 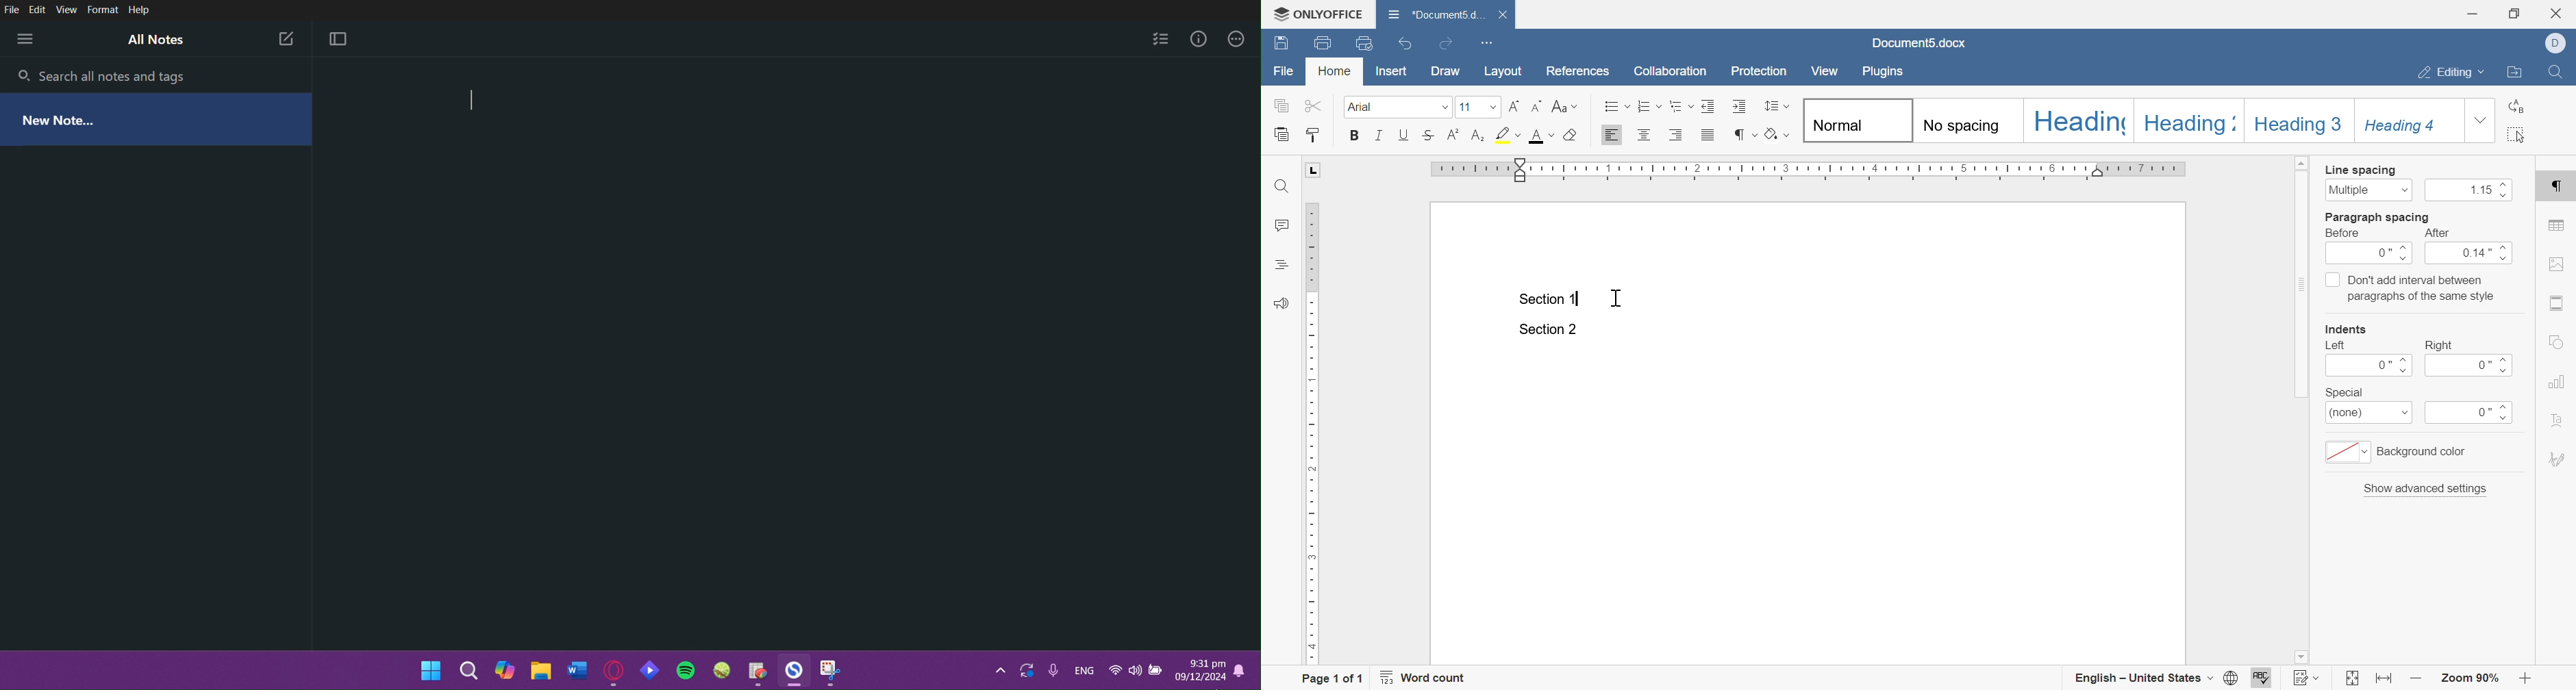 I want to click on scroll bar, so click(x=2303, y=277).